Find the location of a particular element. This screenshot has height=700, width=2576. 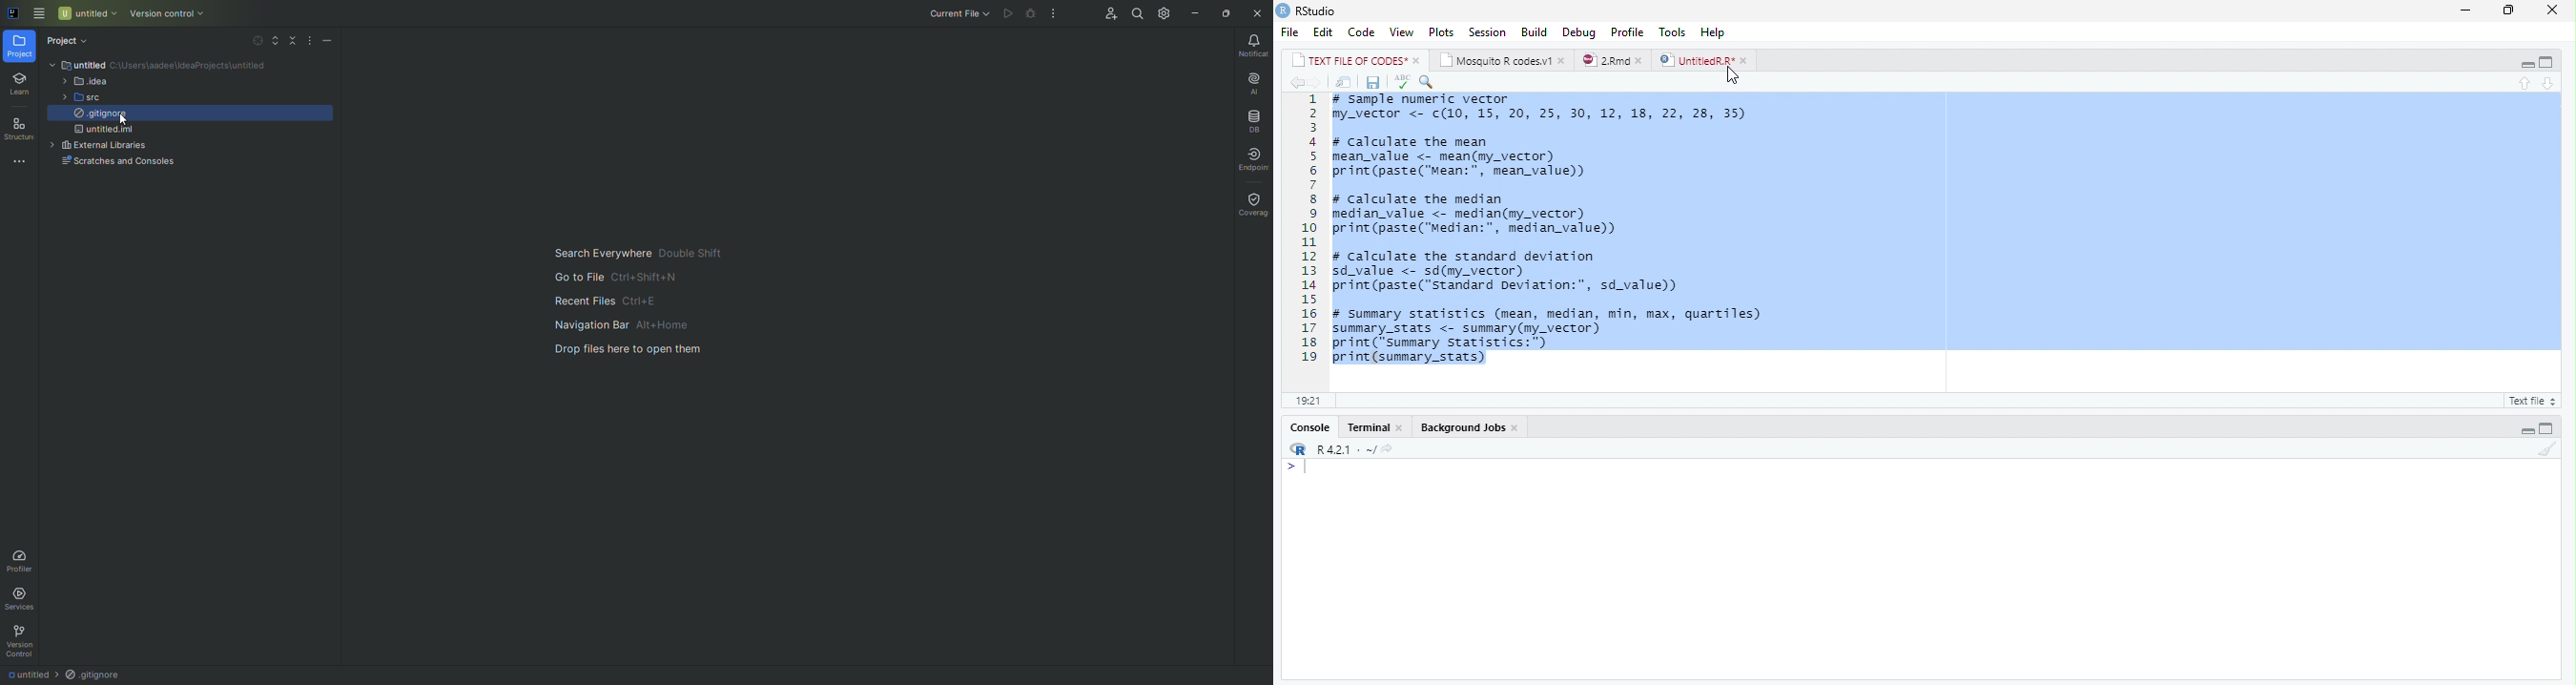

Mosquito R codes.v1 is located at coordinates (1497, 61).